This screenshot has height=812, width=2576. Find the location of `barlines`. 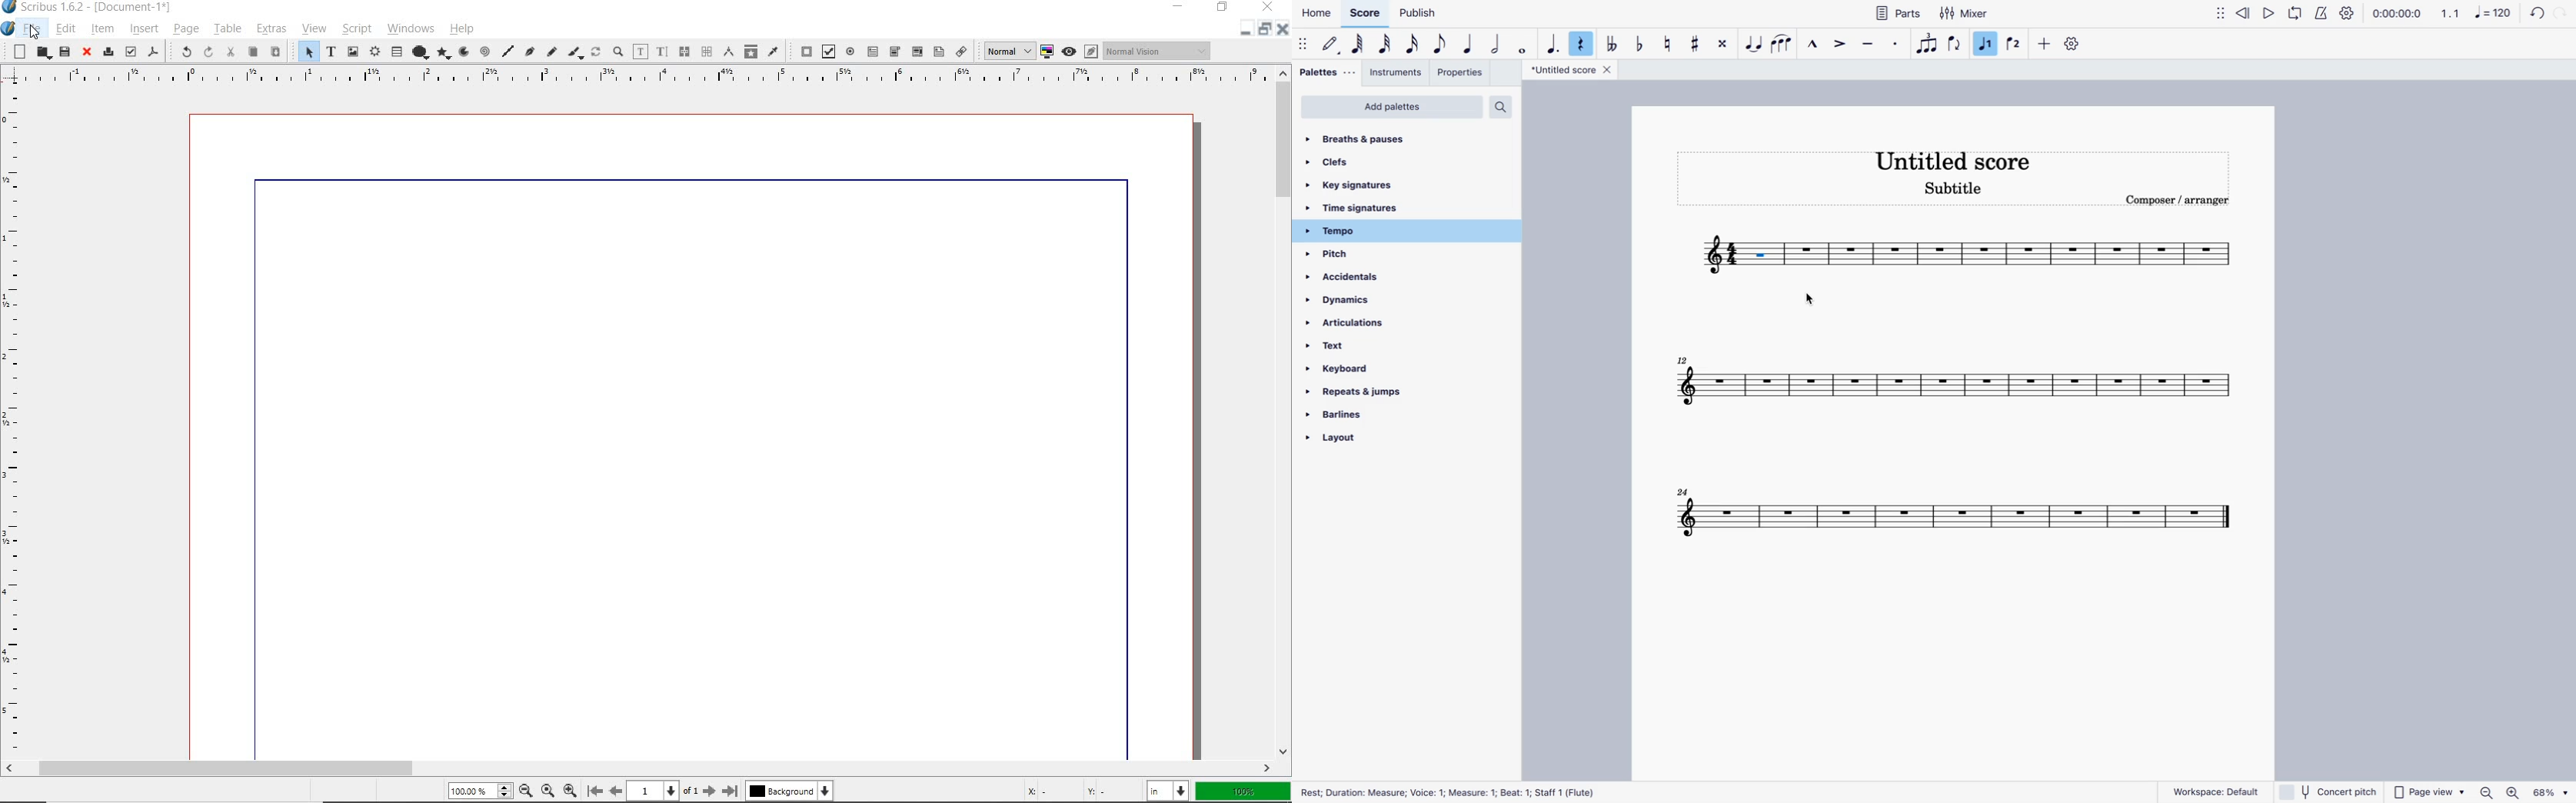

barlines is located at coordinates (1364, 417).